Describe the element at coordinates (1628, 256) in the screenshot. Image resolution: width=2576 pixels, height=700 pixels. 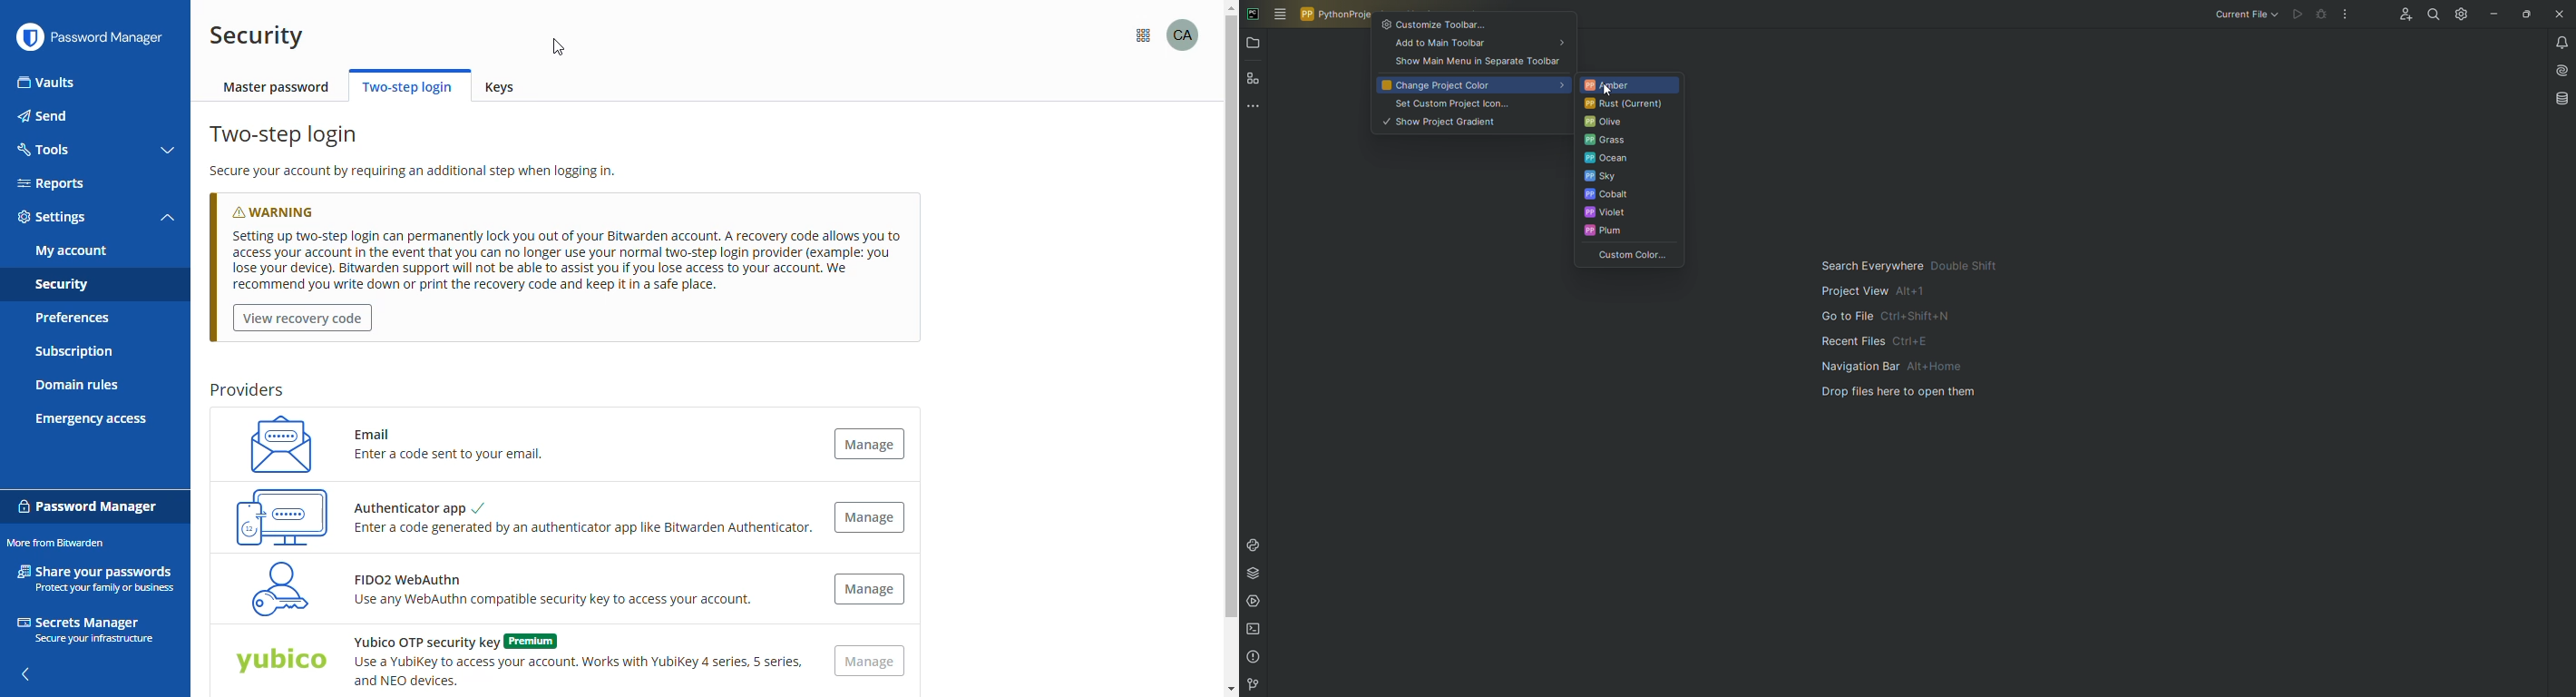
I see `Custom Color` at that location.